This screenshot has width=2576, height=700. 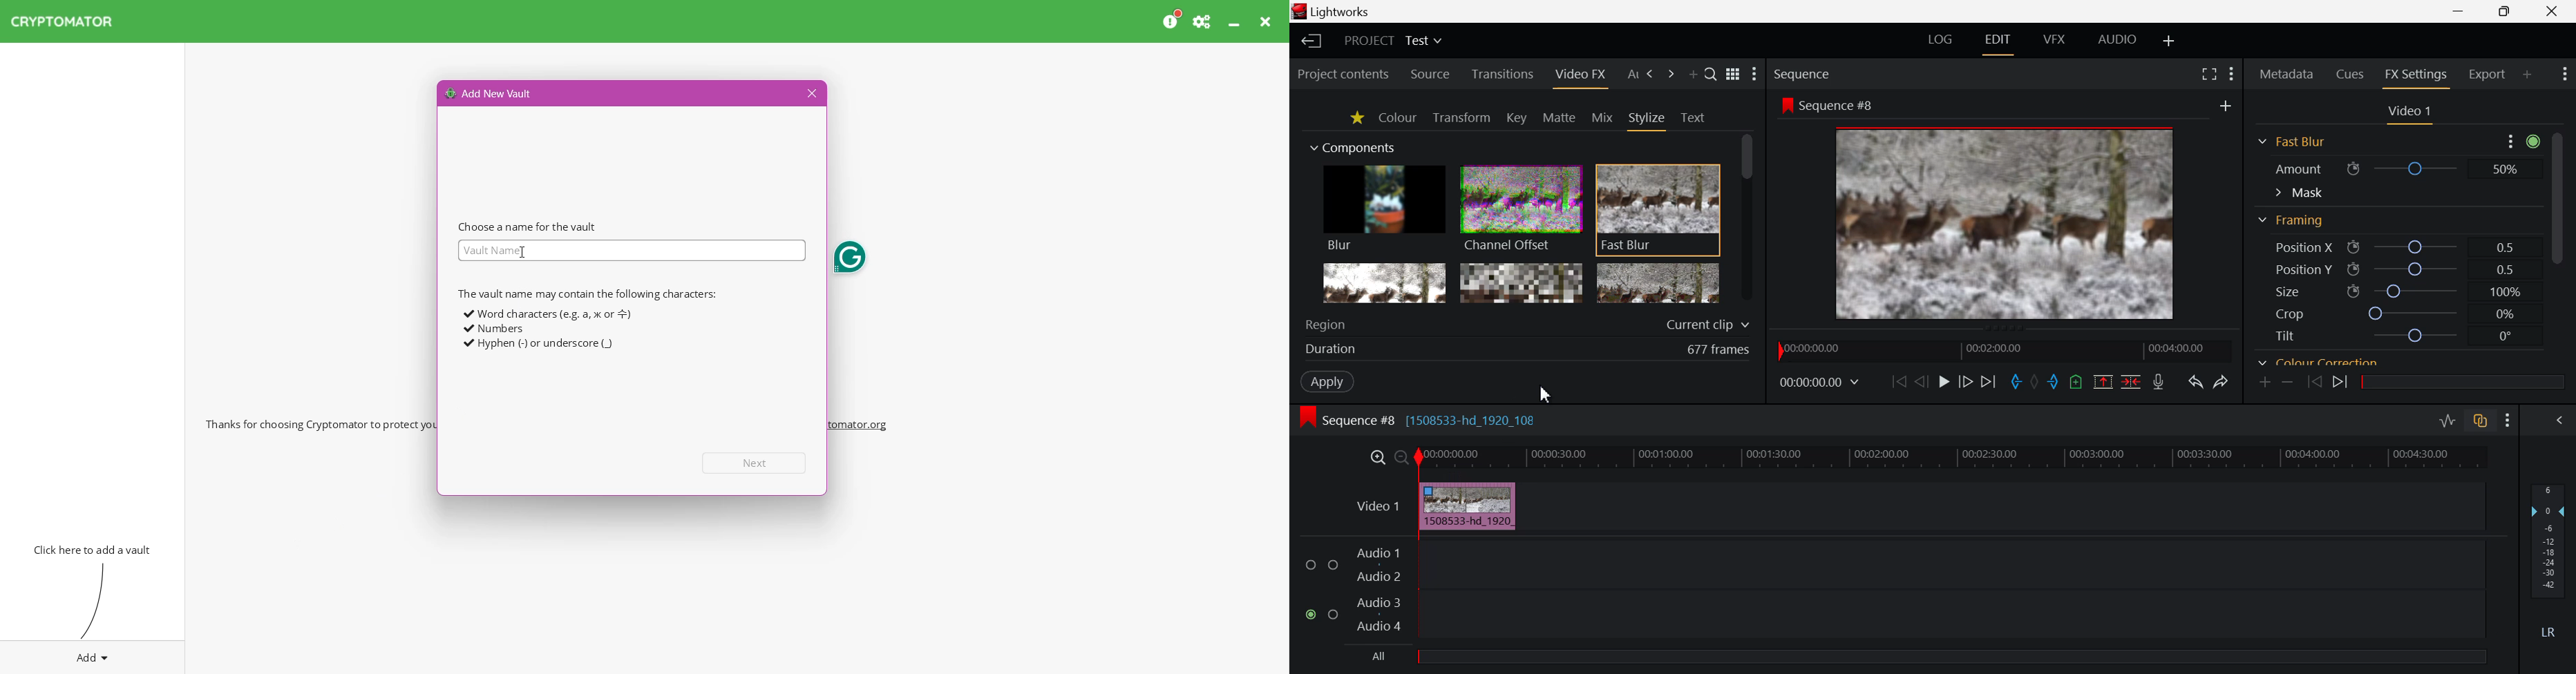 I want to click on Audio Input Fields, so click(x=1889, y=591).